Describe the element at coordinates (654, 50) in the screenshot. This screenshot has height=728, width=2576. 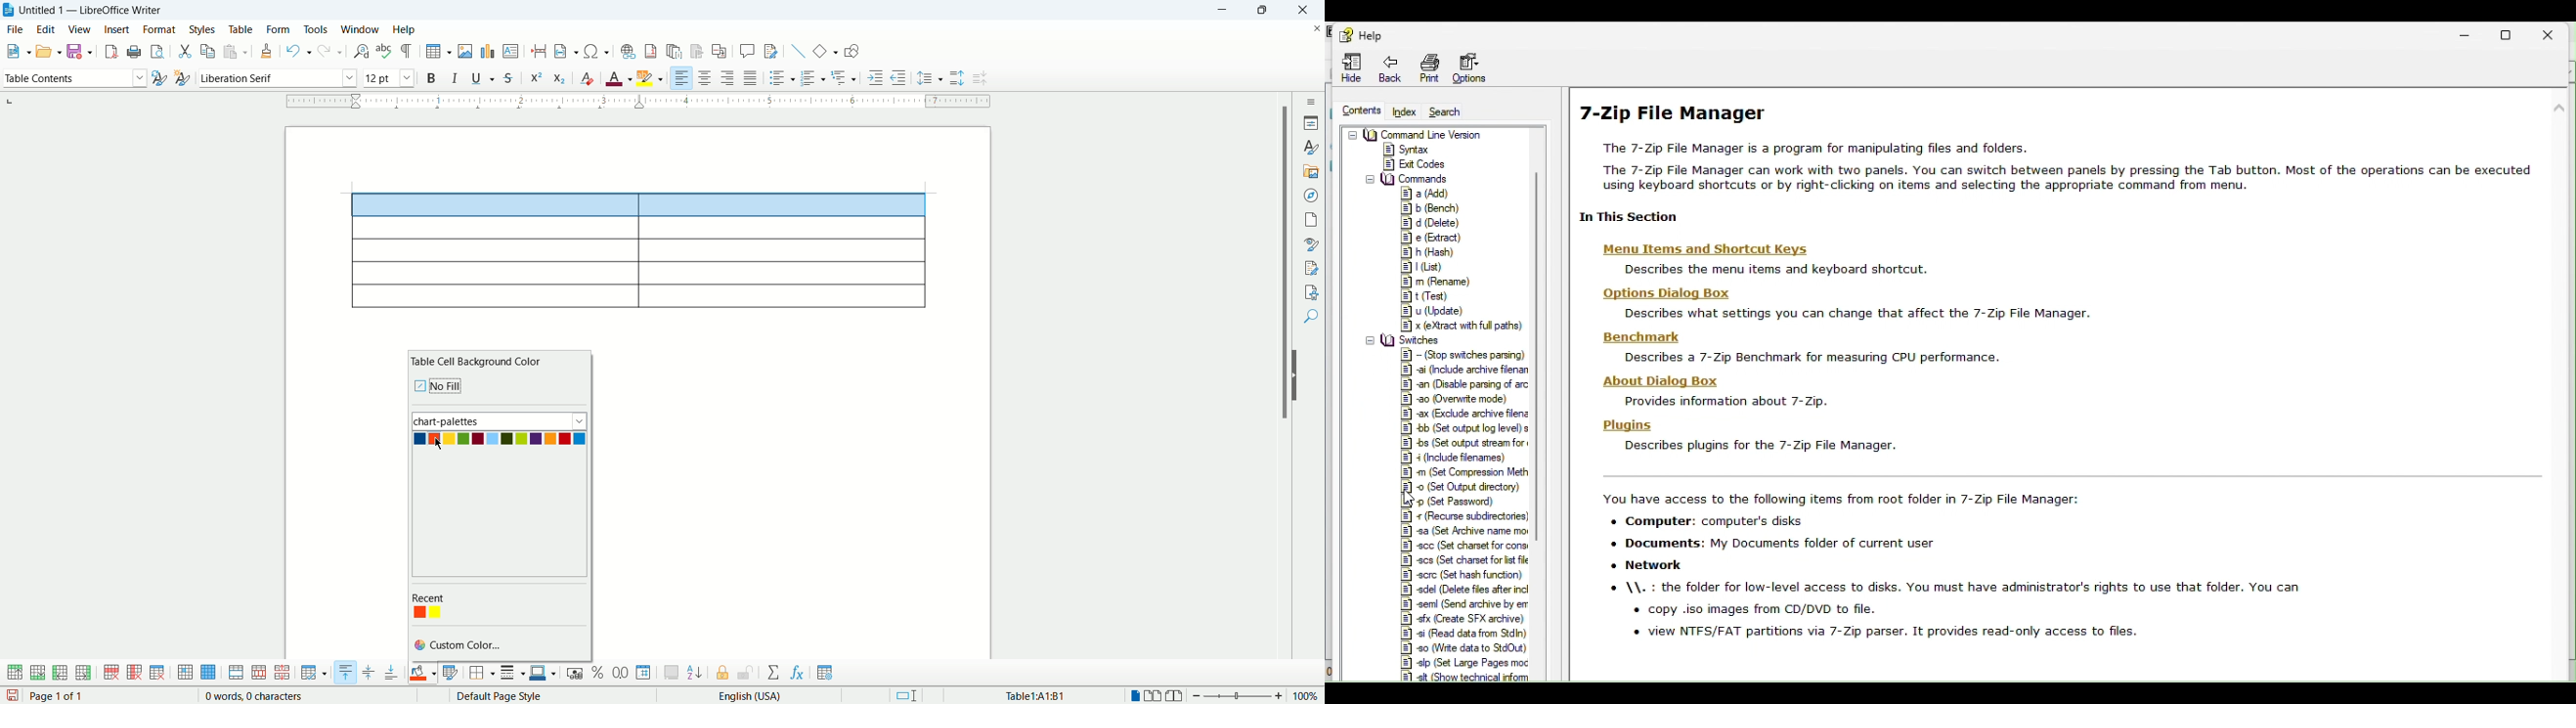
I see `insert footnote` at that location.